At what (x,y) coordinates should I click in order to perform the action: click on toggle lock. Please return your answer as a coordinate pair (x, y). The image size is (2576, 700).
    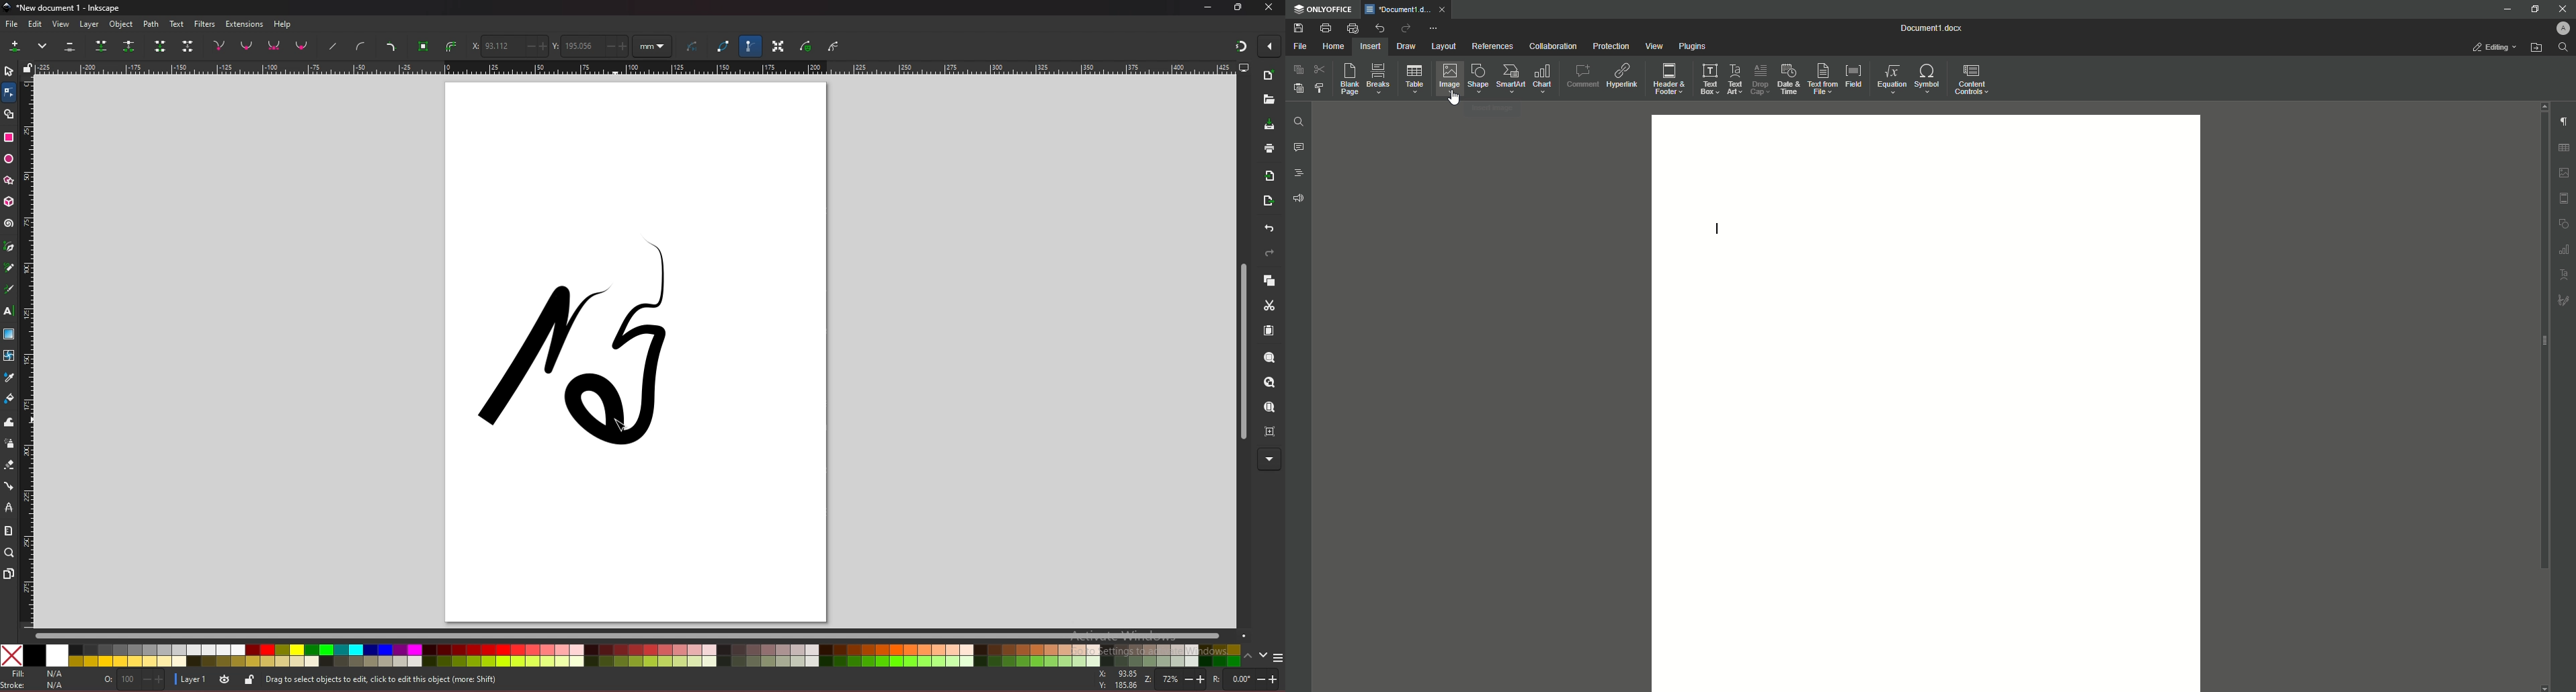
    Looking at the image, I should click on (250, 679).